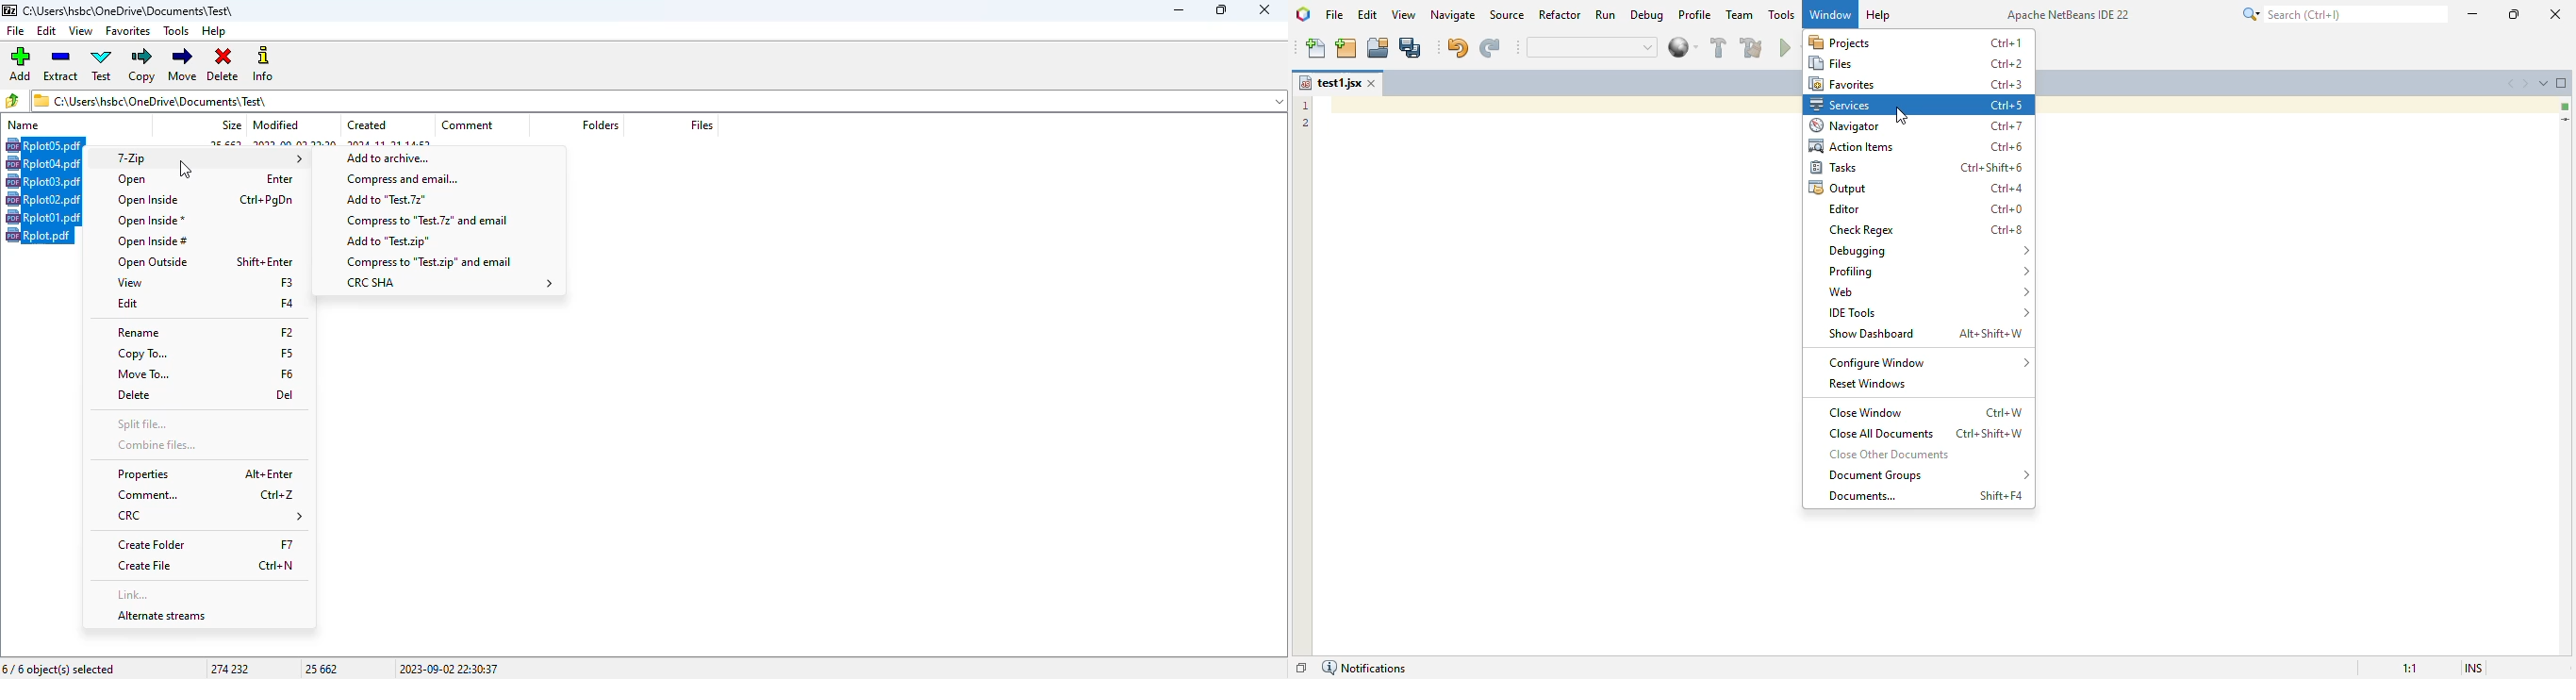  I want to click on undo, so click(1458, 47).